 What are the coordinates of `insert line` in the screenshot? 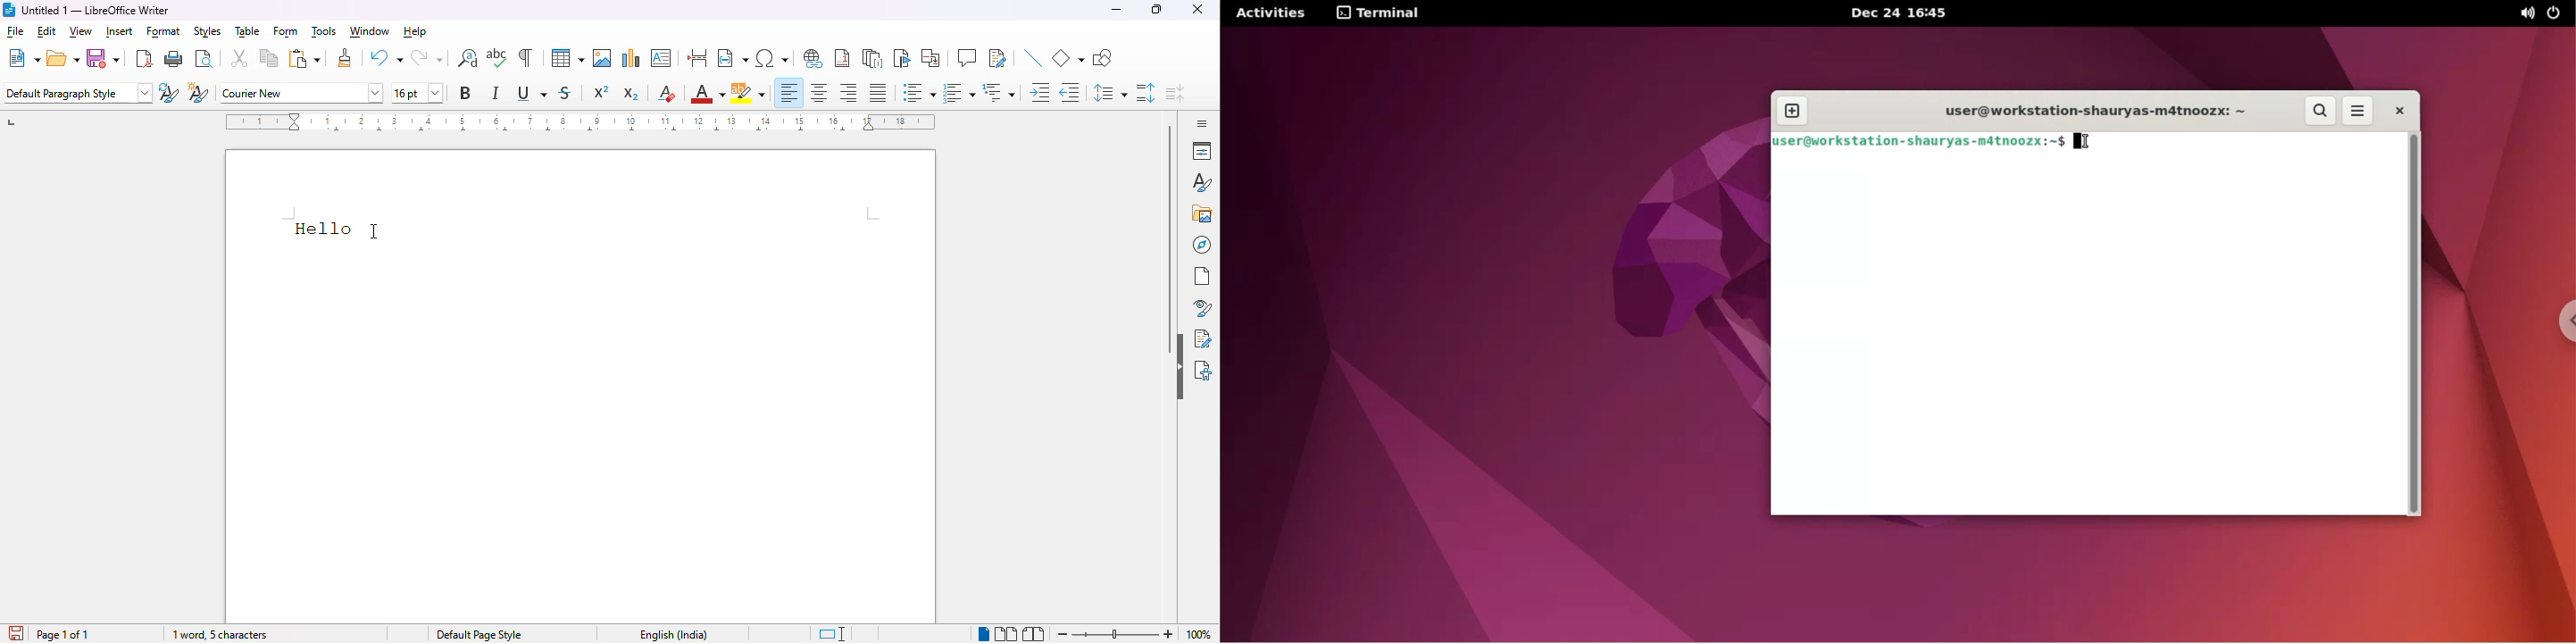 It's located at (1032, 57).